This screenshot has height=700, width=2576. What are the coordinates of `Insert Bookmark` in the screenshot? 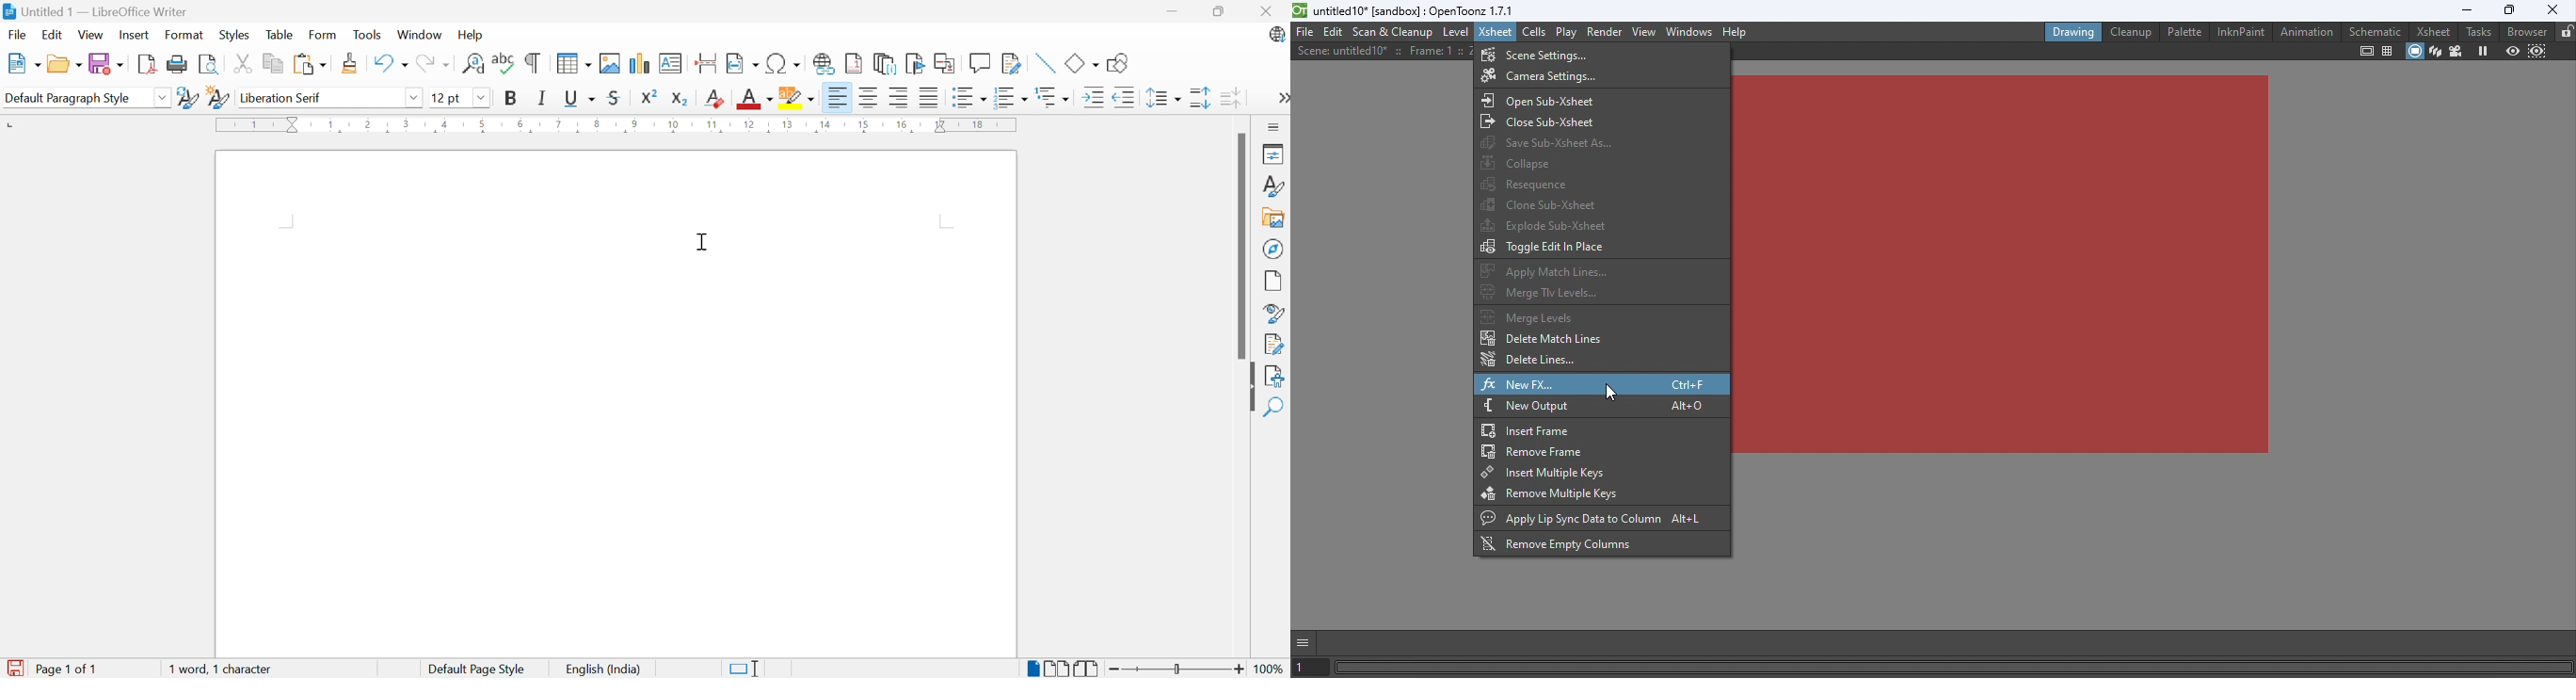 It's located at (914, 63).